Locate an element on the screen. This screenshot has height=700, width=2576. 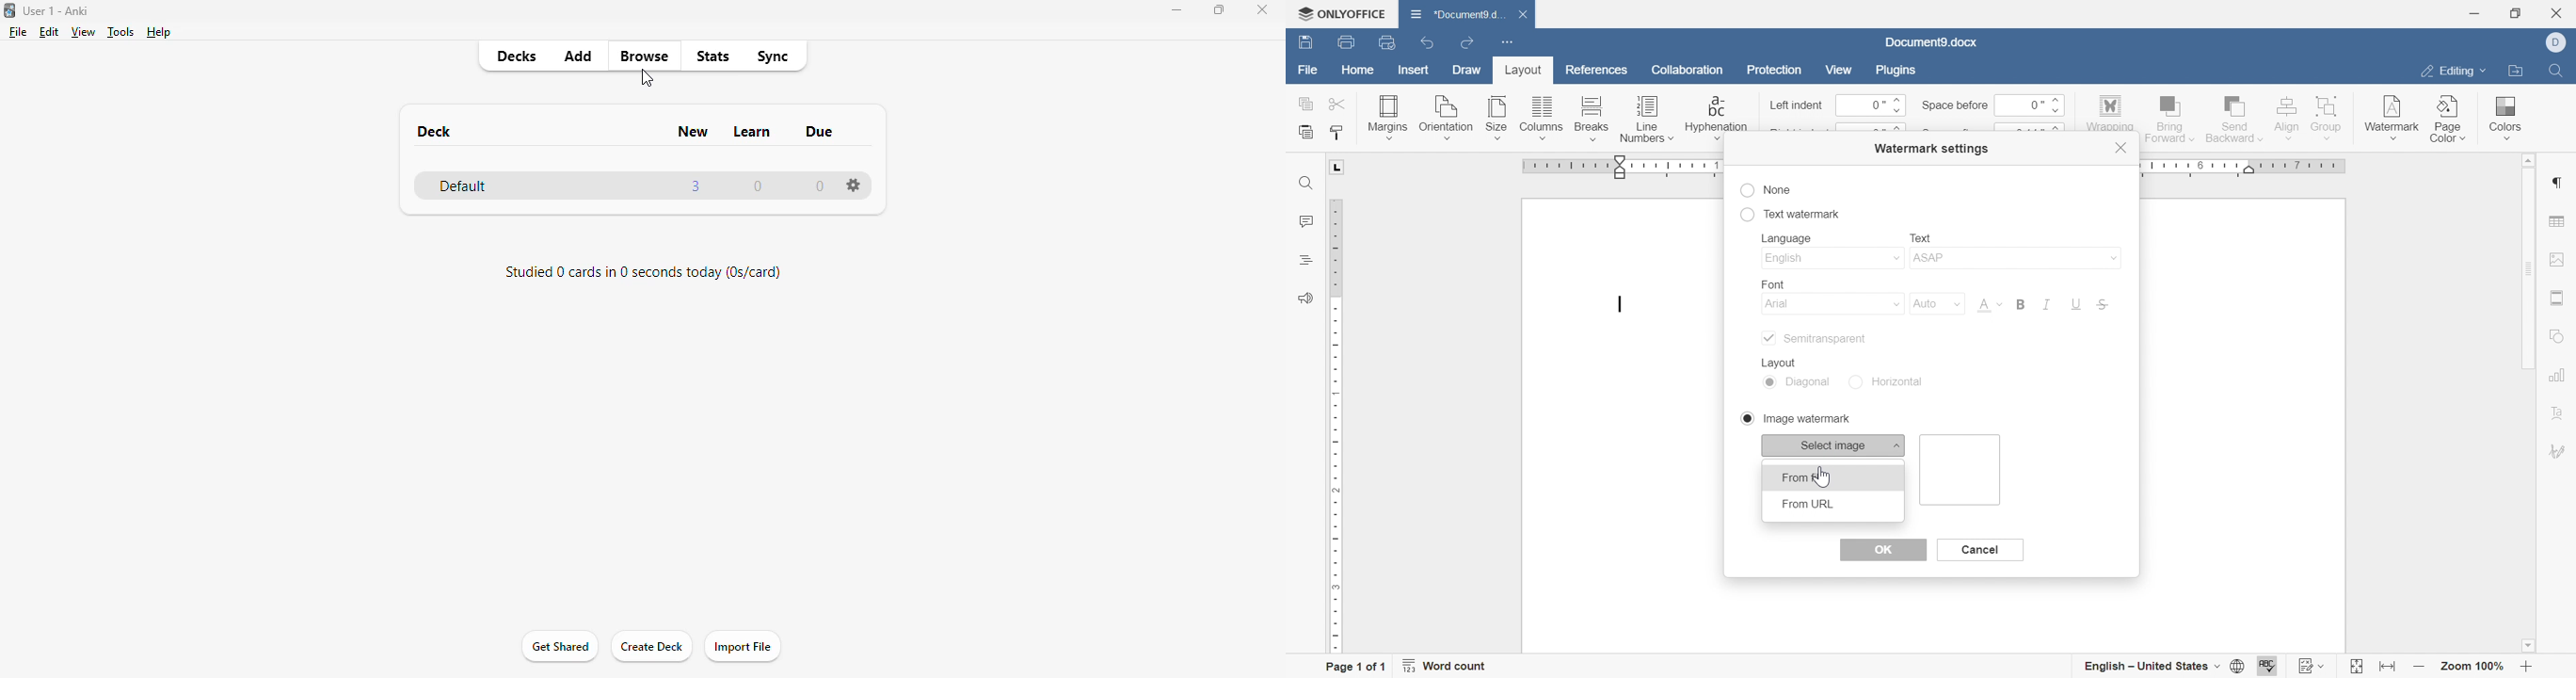
strikethrough is located at coordinates (2104, 306).